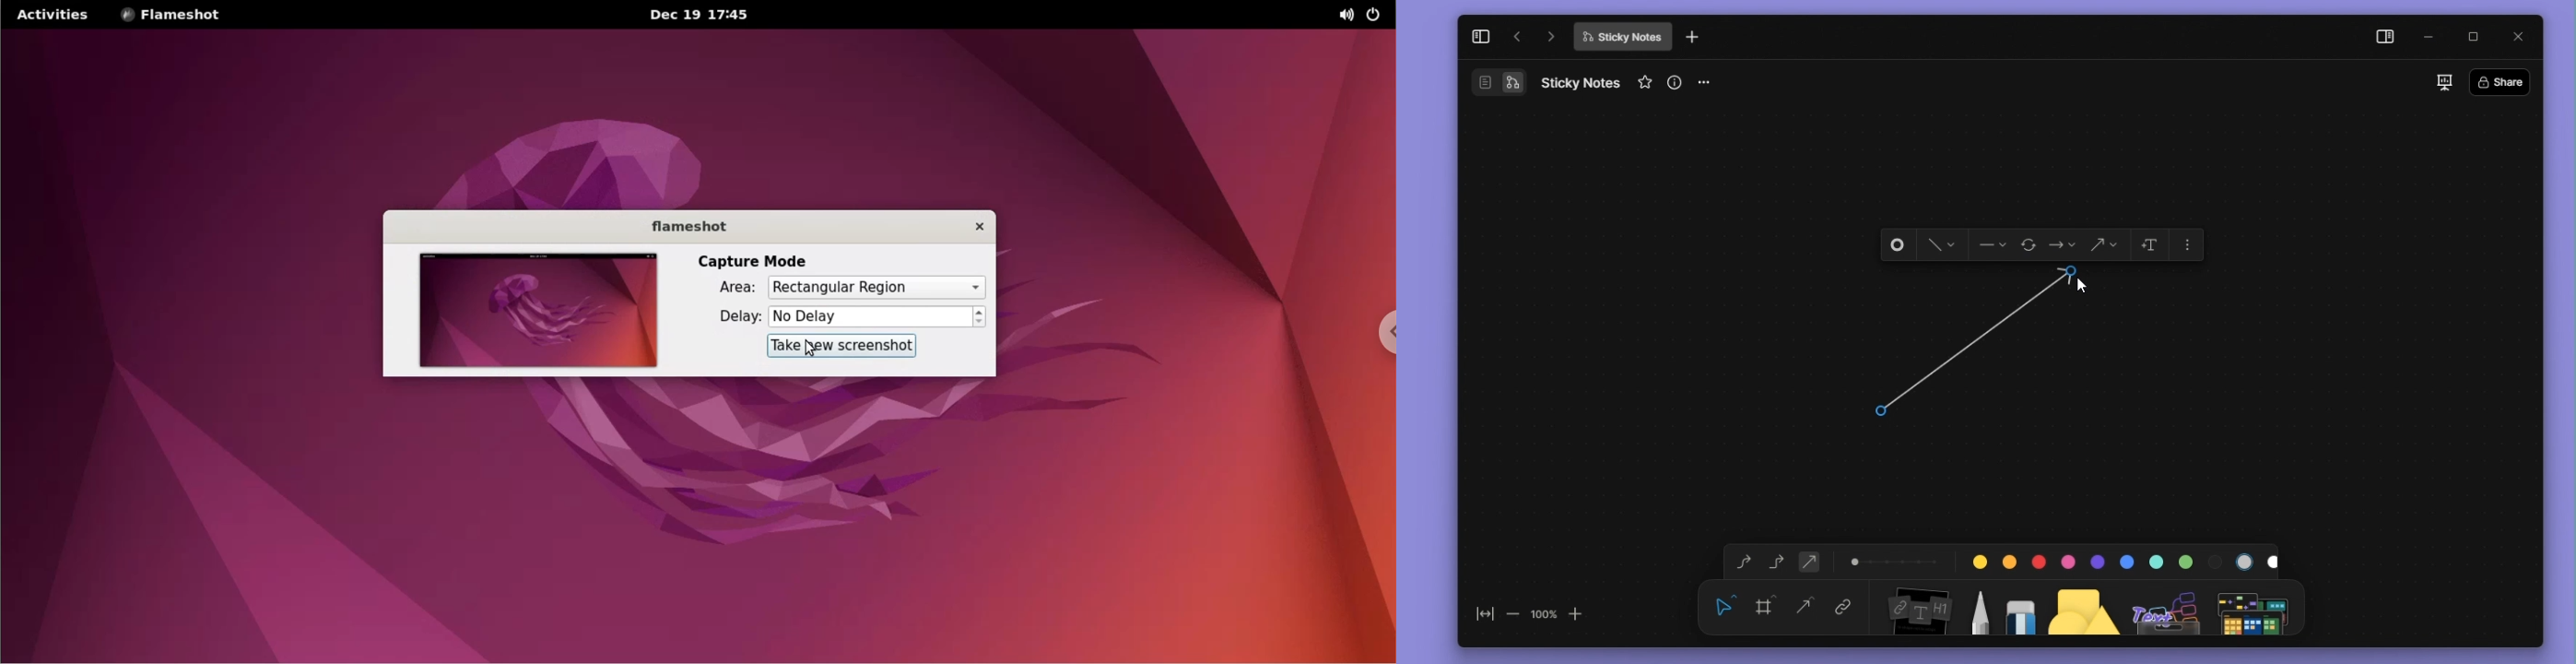 This screenshot has height=672, width=2576. I want to click on curved, so click(1740, 563).